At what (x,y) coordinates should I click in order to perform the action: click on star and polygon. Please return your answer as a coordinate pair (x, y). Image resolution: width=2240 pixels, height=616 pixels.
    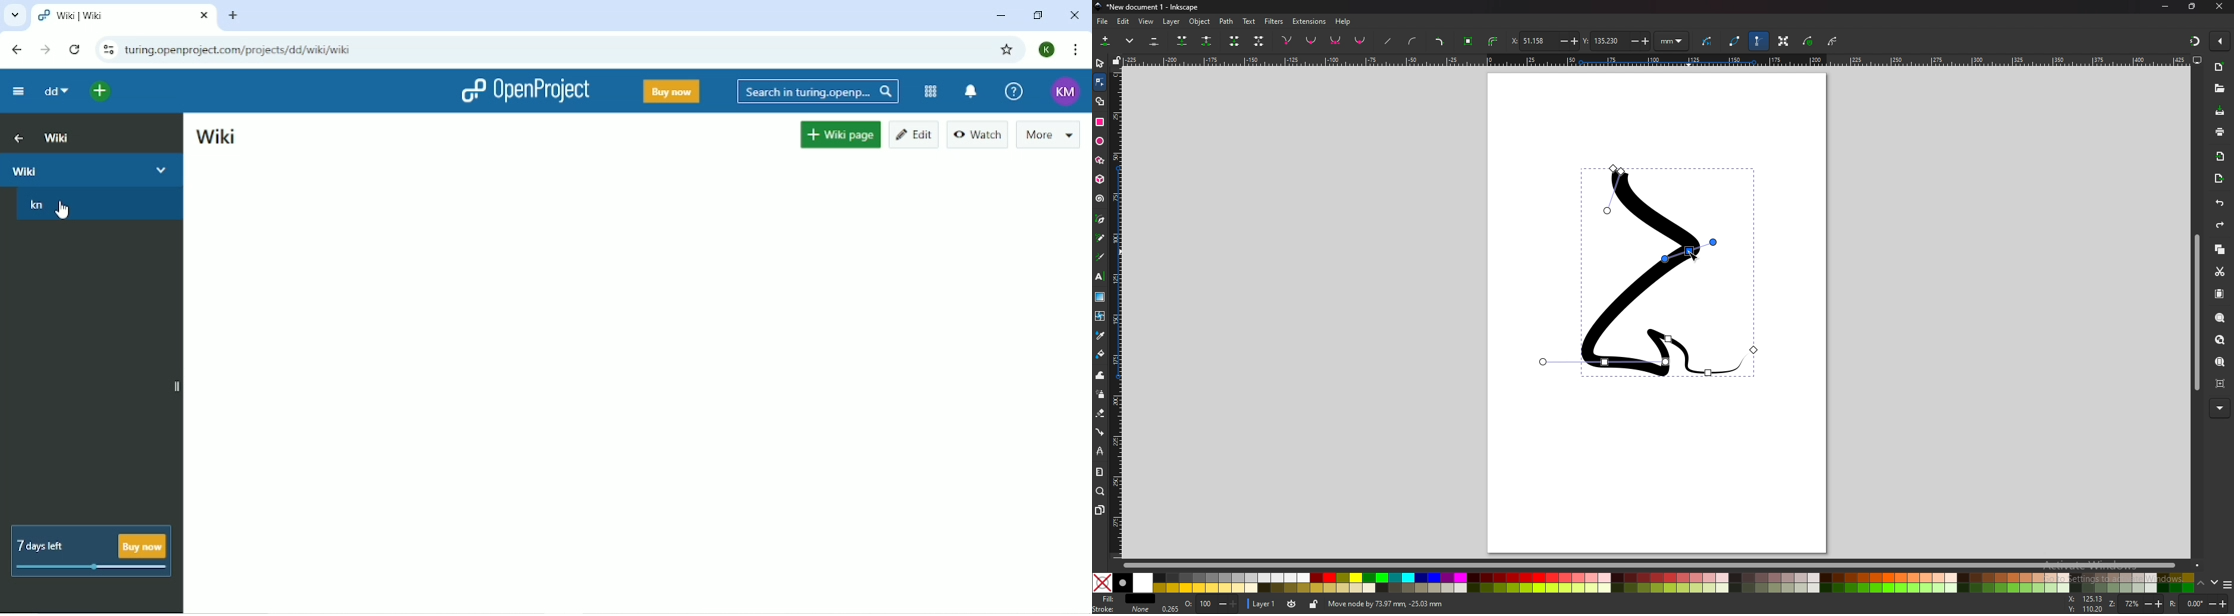
    Looking at the image, I should click on (1100, 161).